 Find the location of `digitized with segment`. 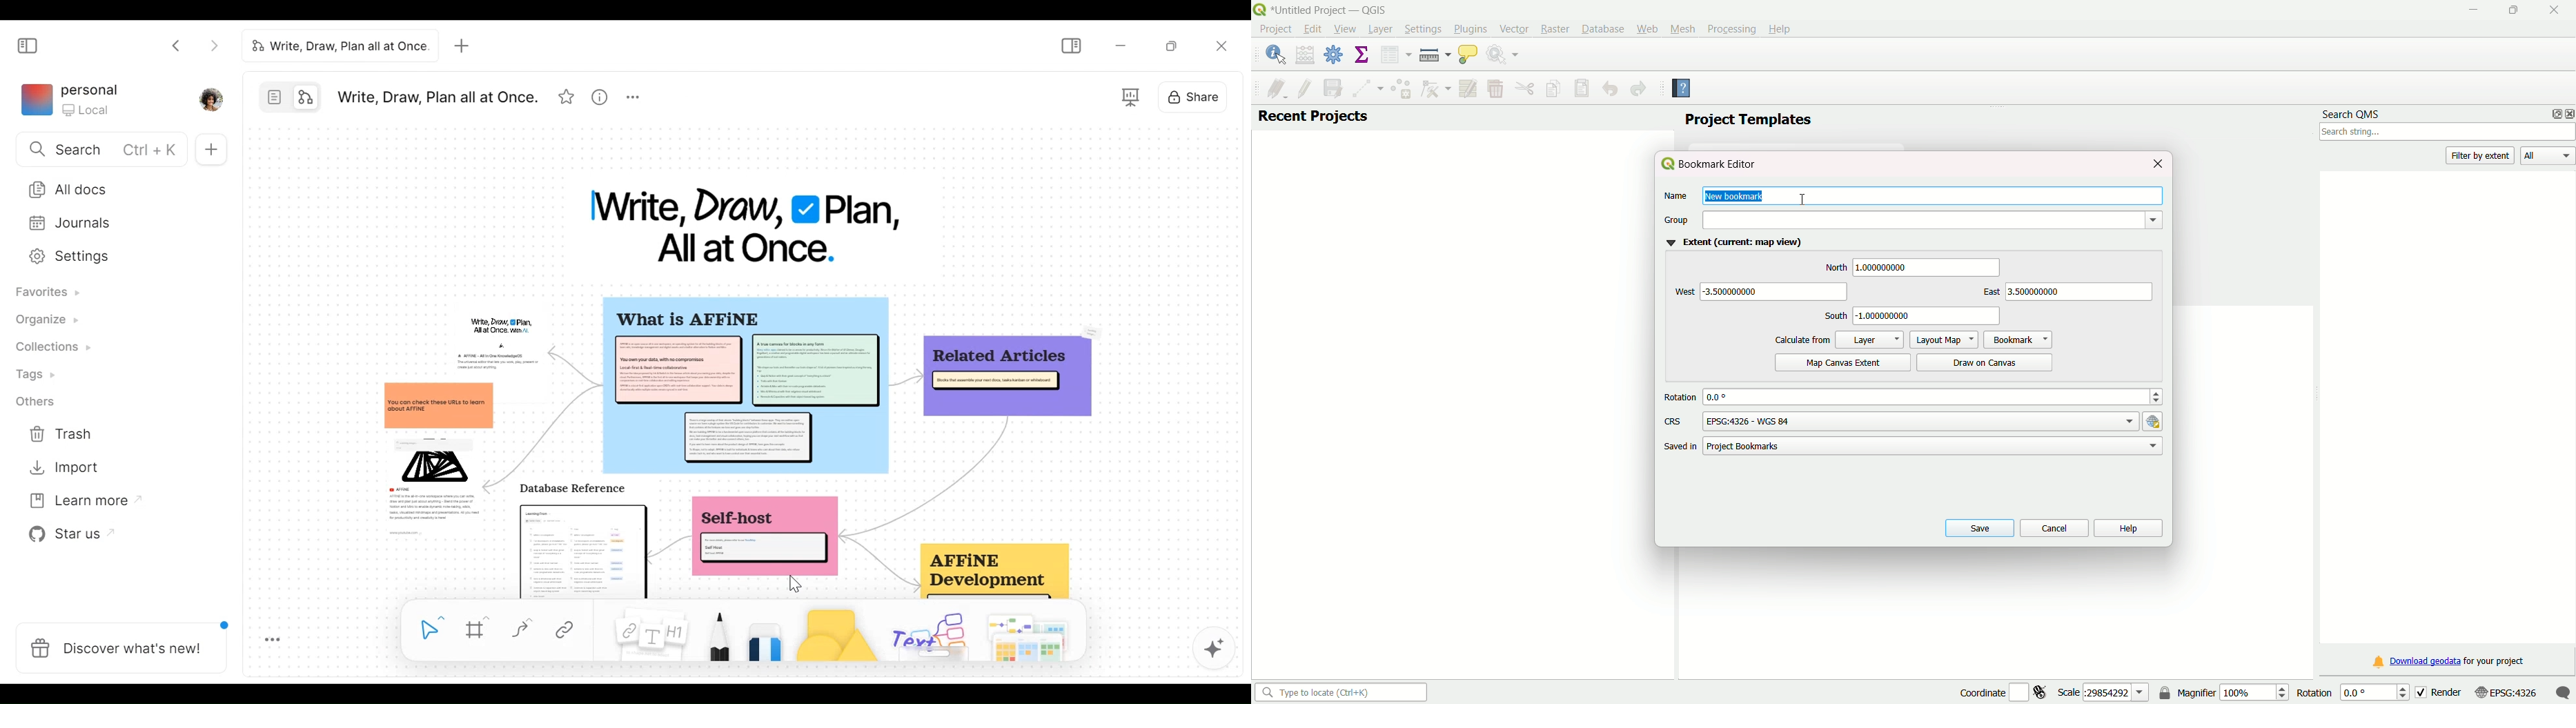

digitized with segment is located at coordinates (1364, 88).